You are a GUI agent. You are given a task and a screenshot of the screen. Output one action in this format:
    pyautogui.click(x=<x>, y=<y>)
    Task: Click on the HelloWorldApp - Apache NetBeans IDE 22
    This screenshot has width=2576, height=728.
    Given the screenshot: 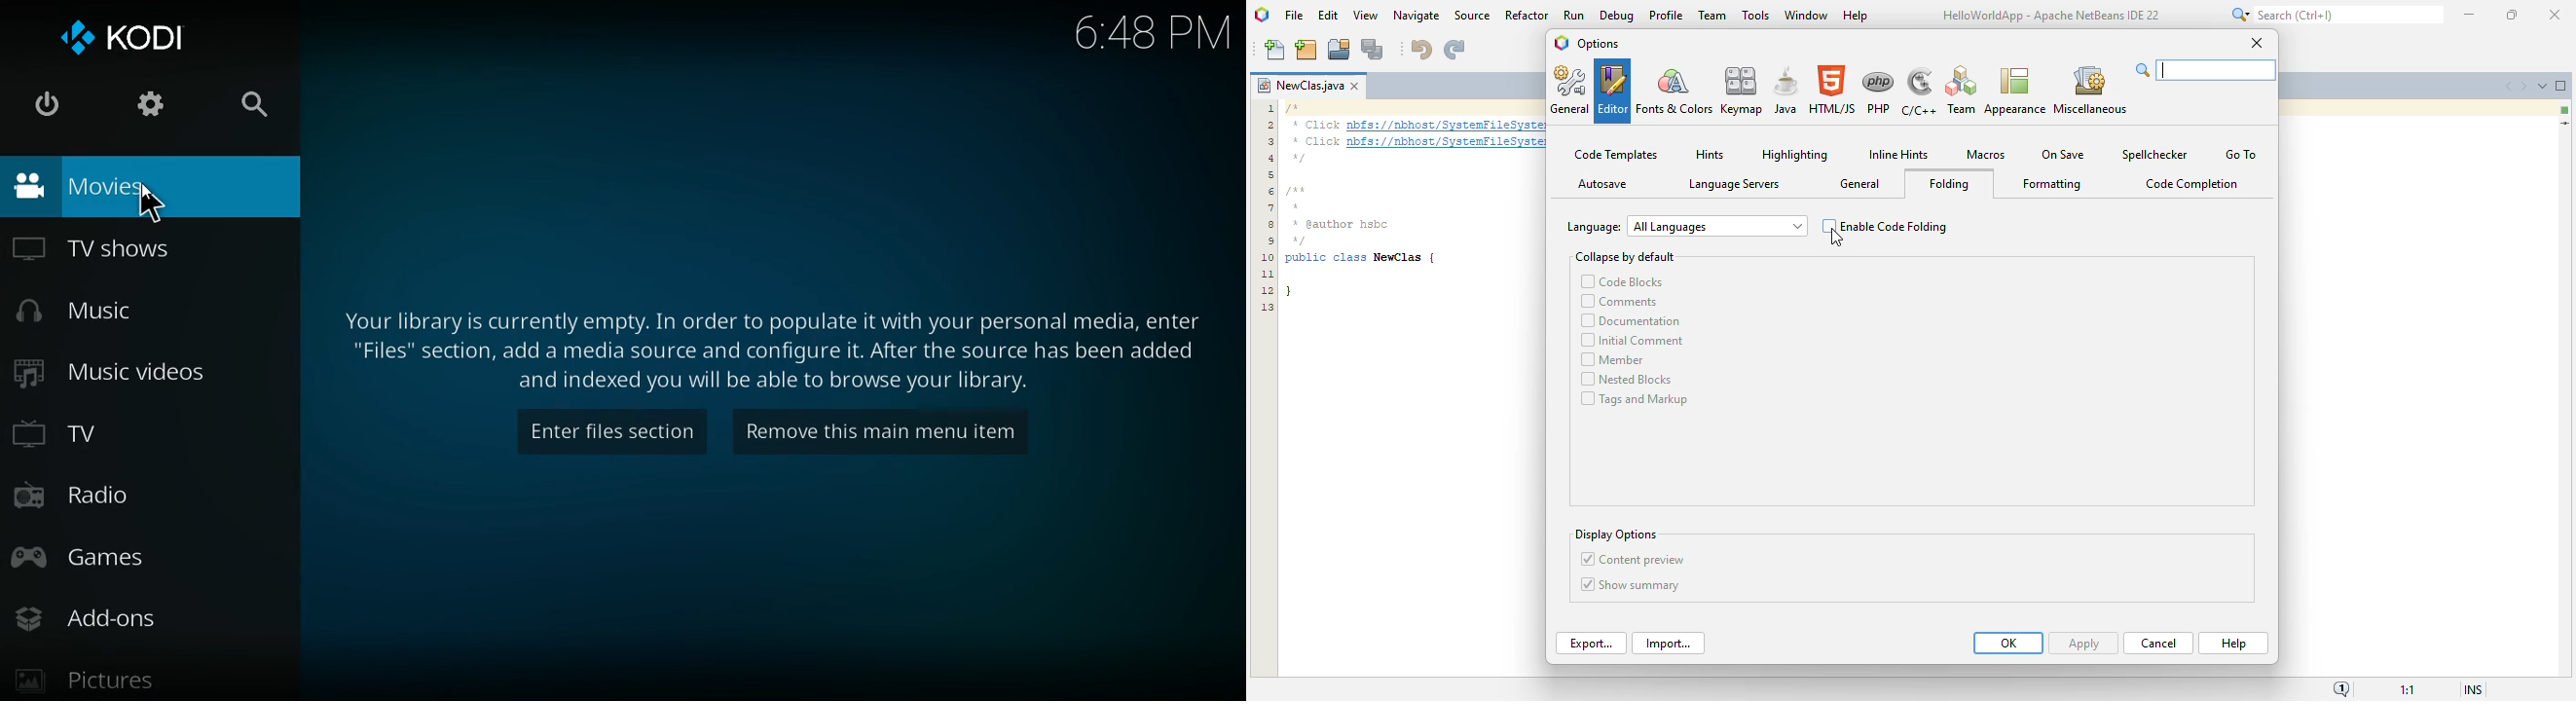 What is the action you would take?
    pyautogui.click(x=2050, y=18)
    